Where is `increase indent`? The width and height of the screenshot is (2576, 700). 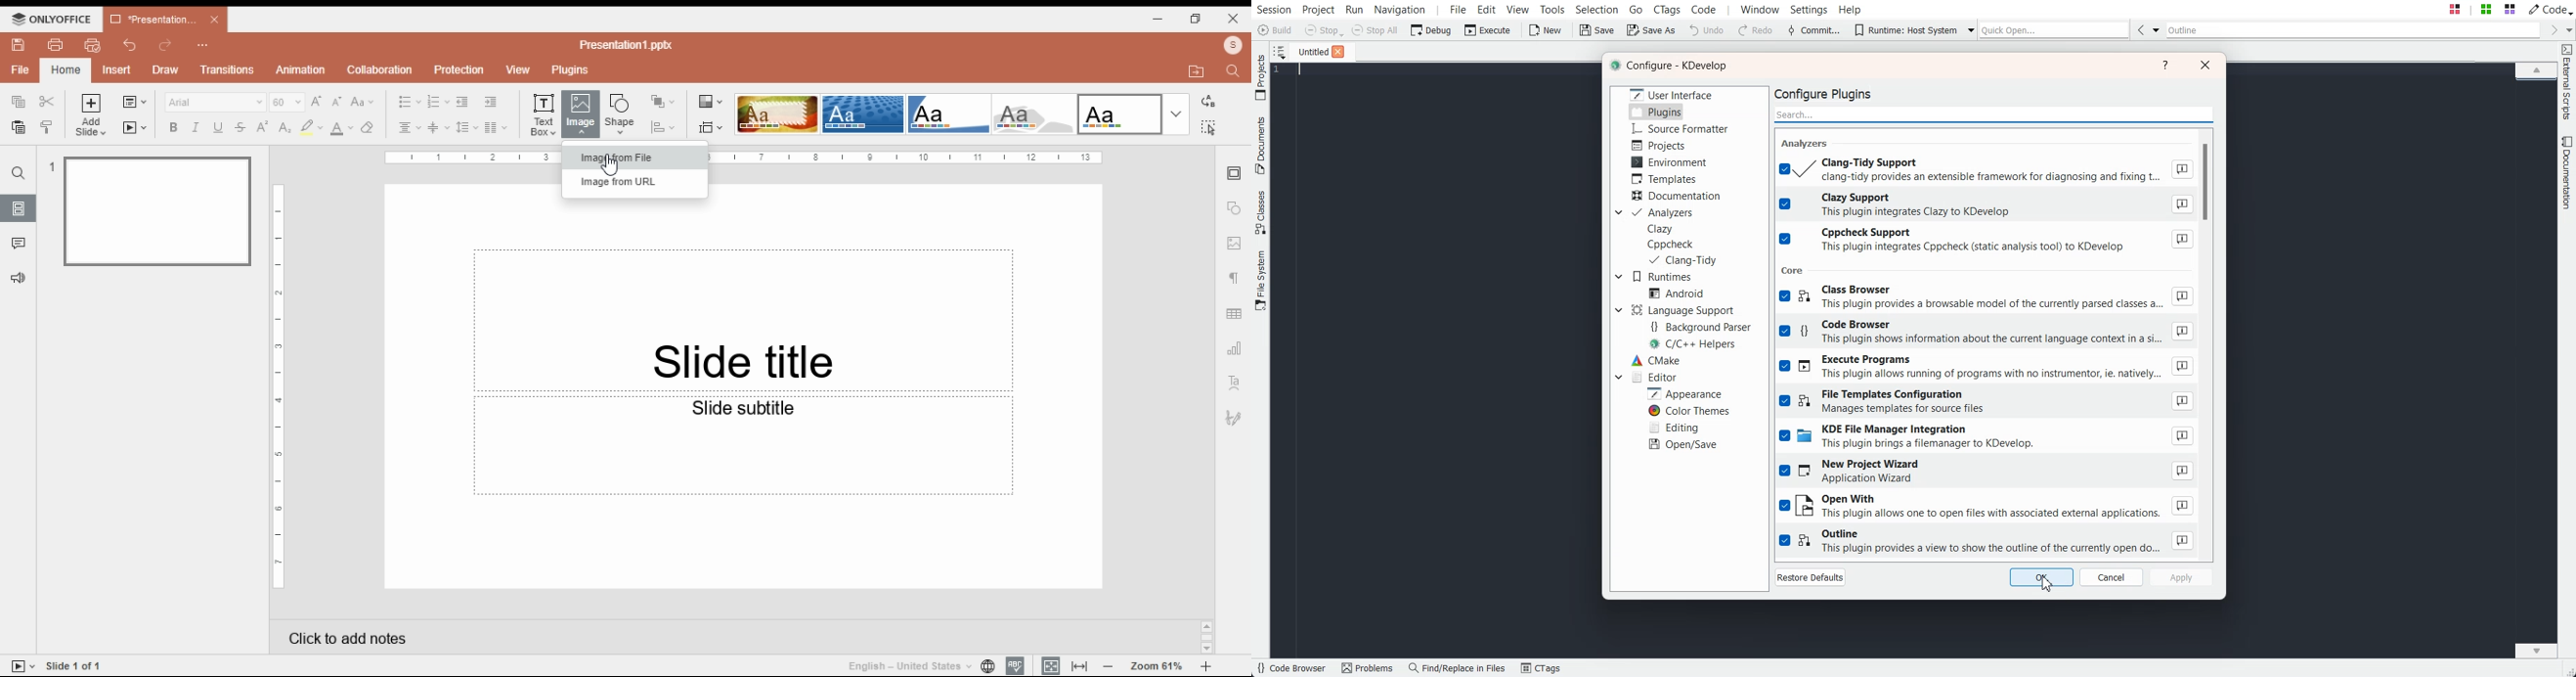 increase indent is located at coordinates (461, 103).